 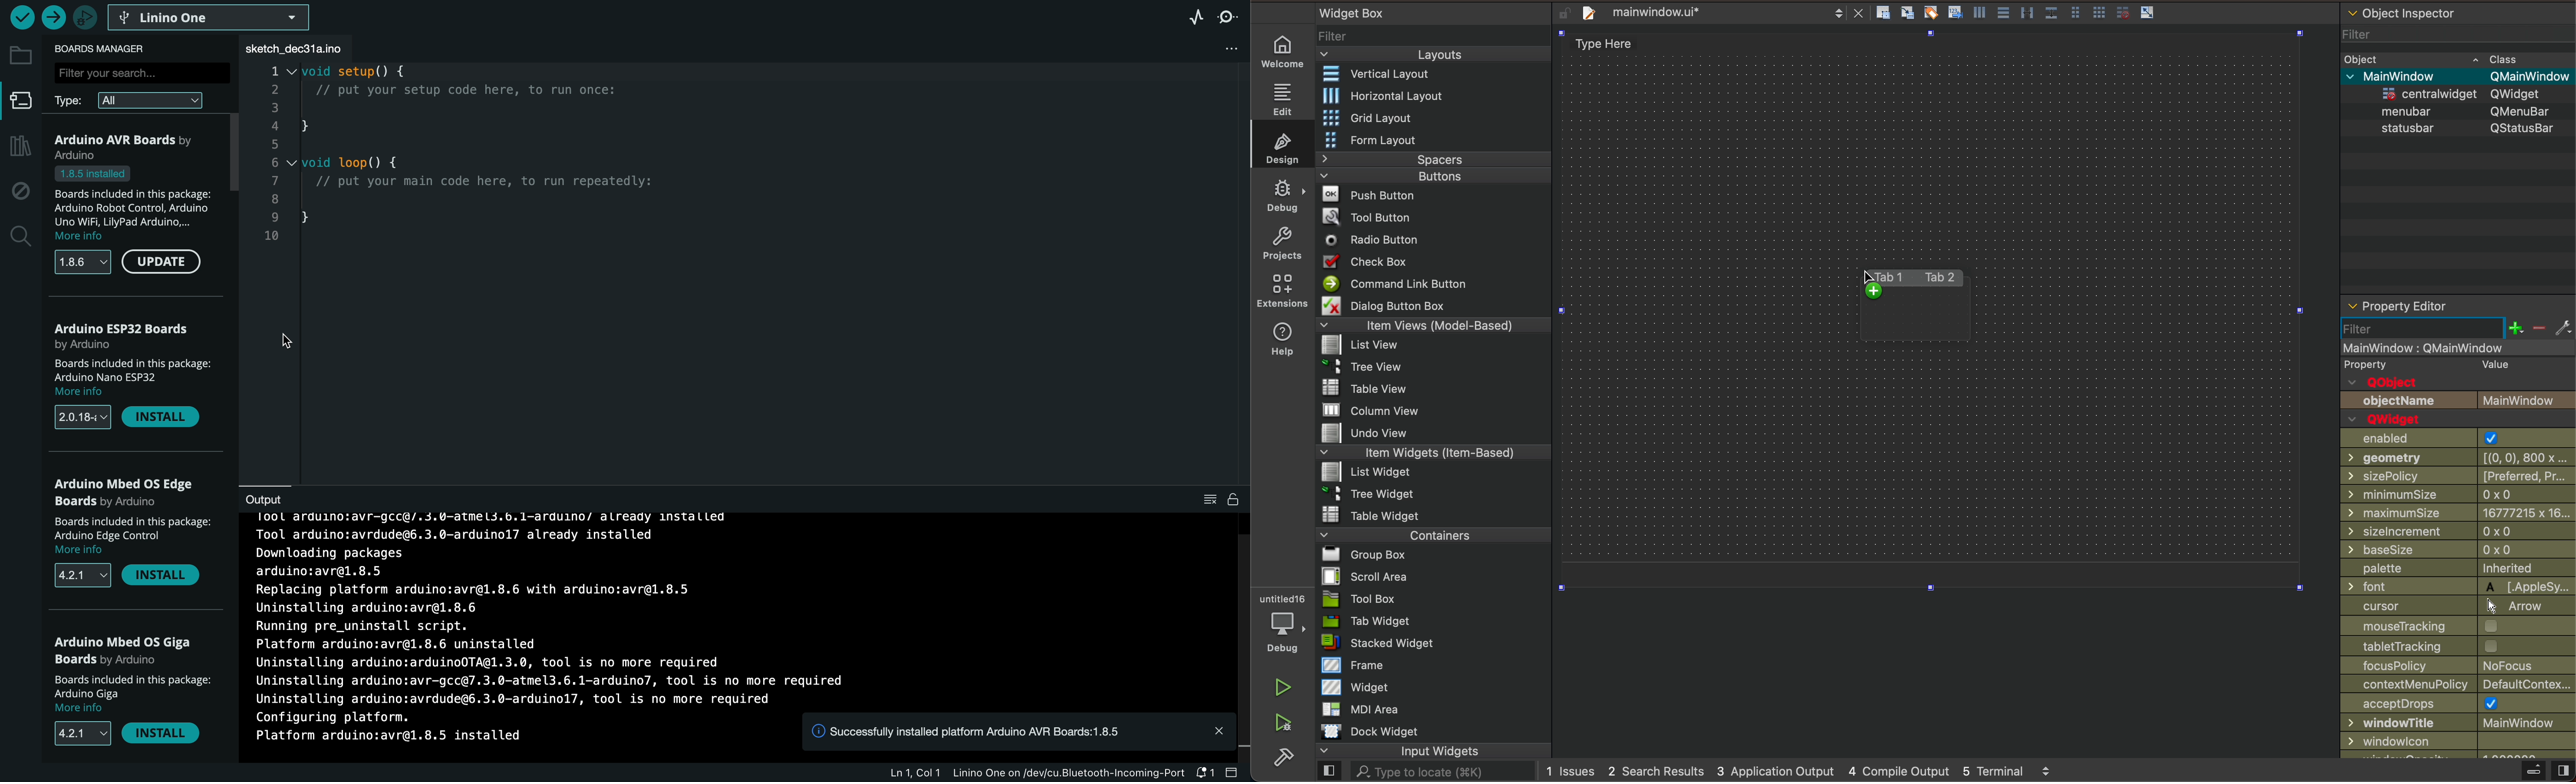 I want to click on description, so click(x=138, y=205).